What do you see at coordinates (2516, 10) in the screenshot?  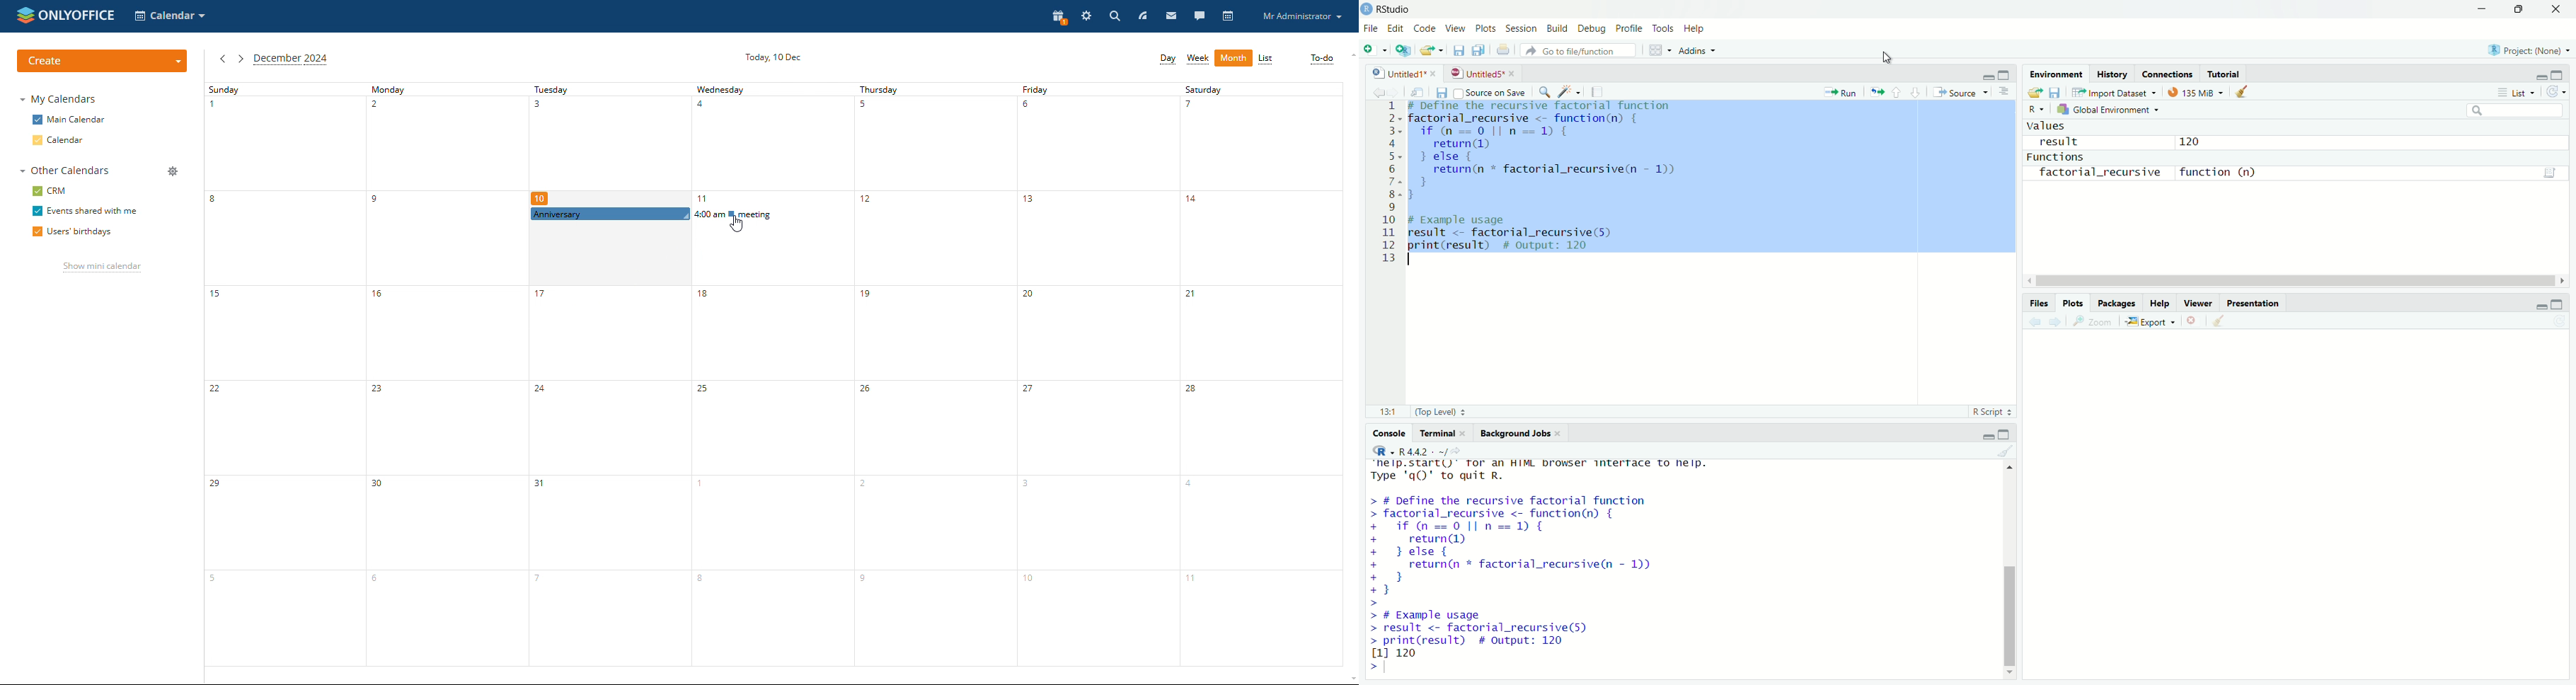 I see `Maximize` at bounding box center [2516, 10].